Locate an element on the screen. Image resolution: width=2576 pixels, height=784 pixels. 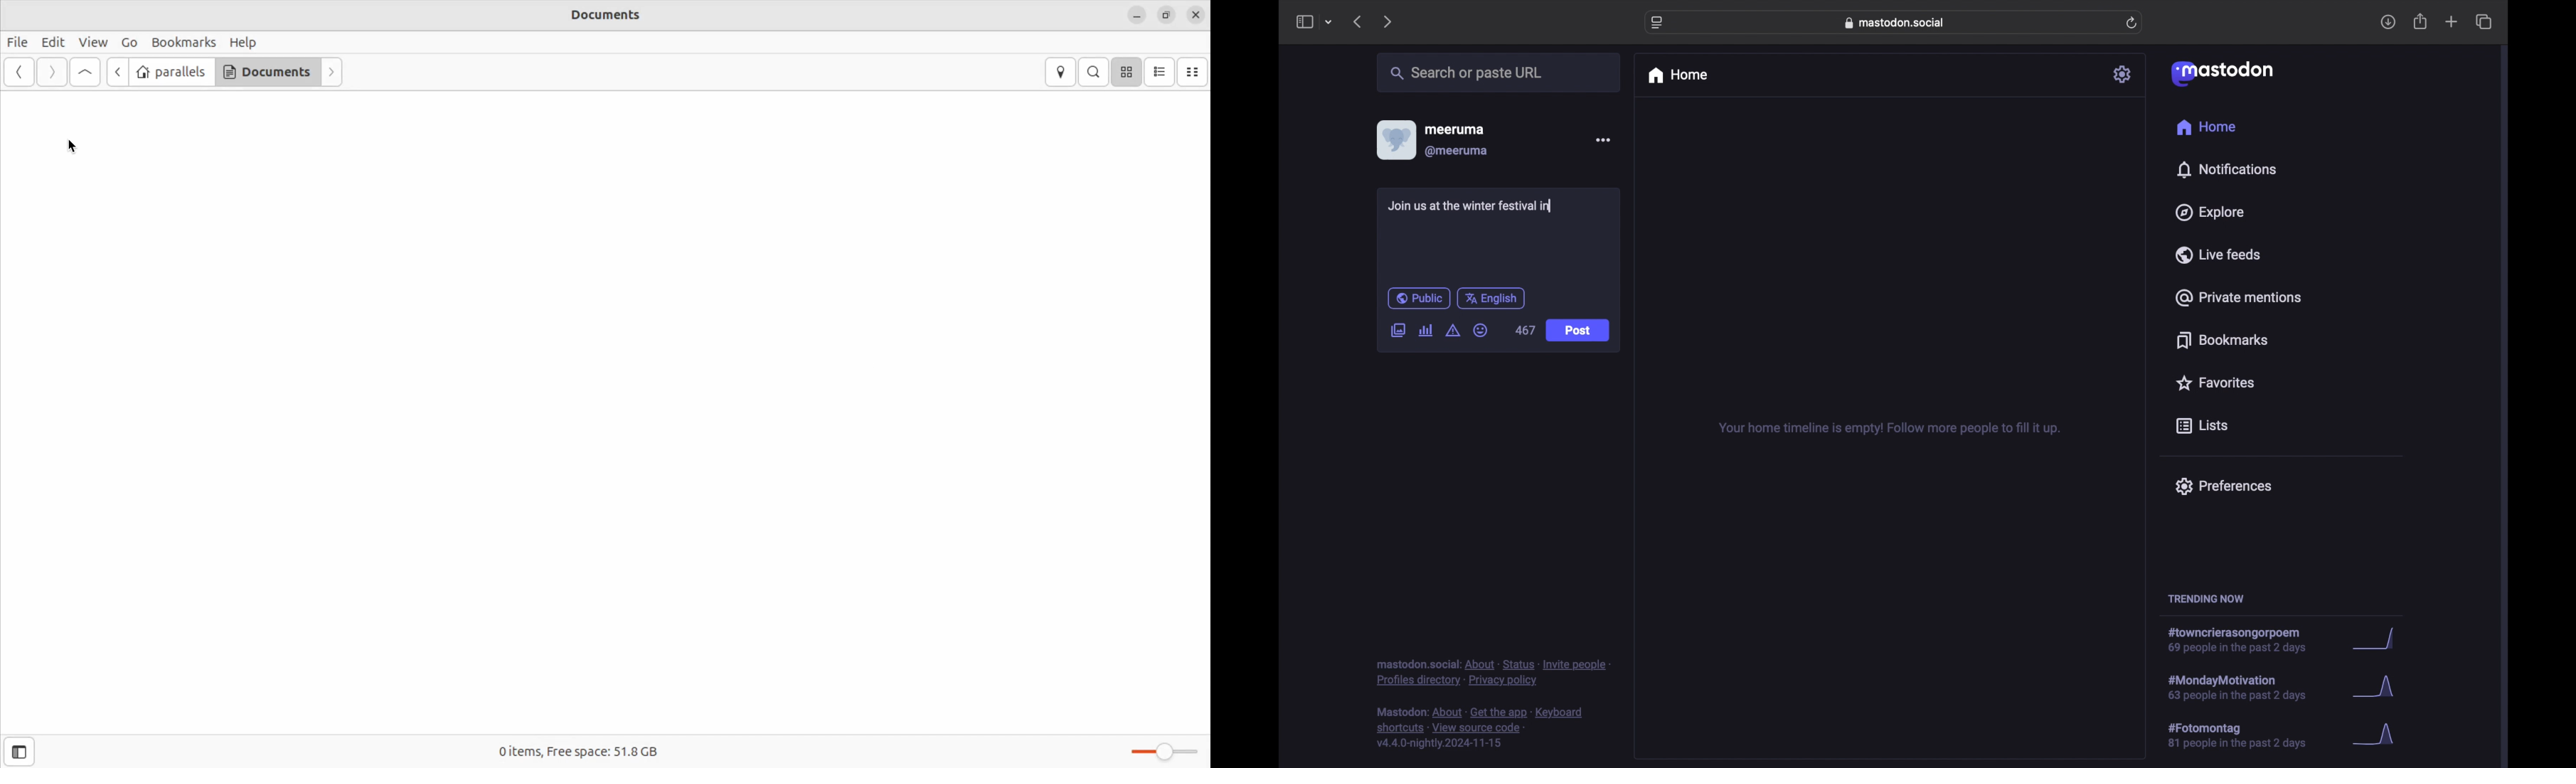
@meeruma is located at coordinates (1457, 151).